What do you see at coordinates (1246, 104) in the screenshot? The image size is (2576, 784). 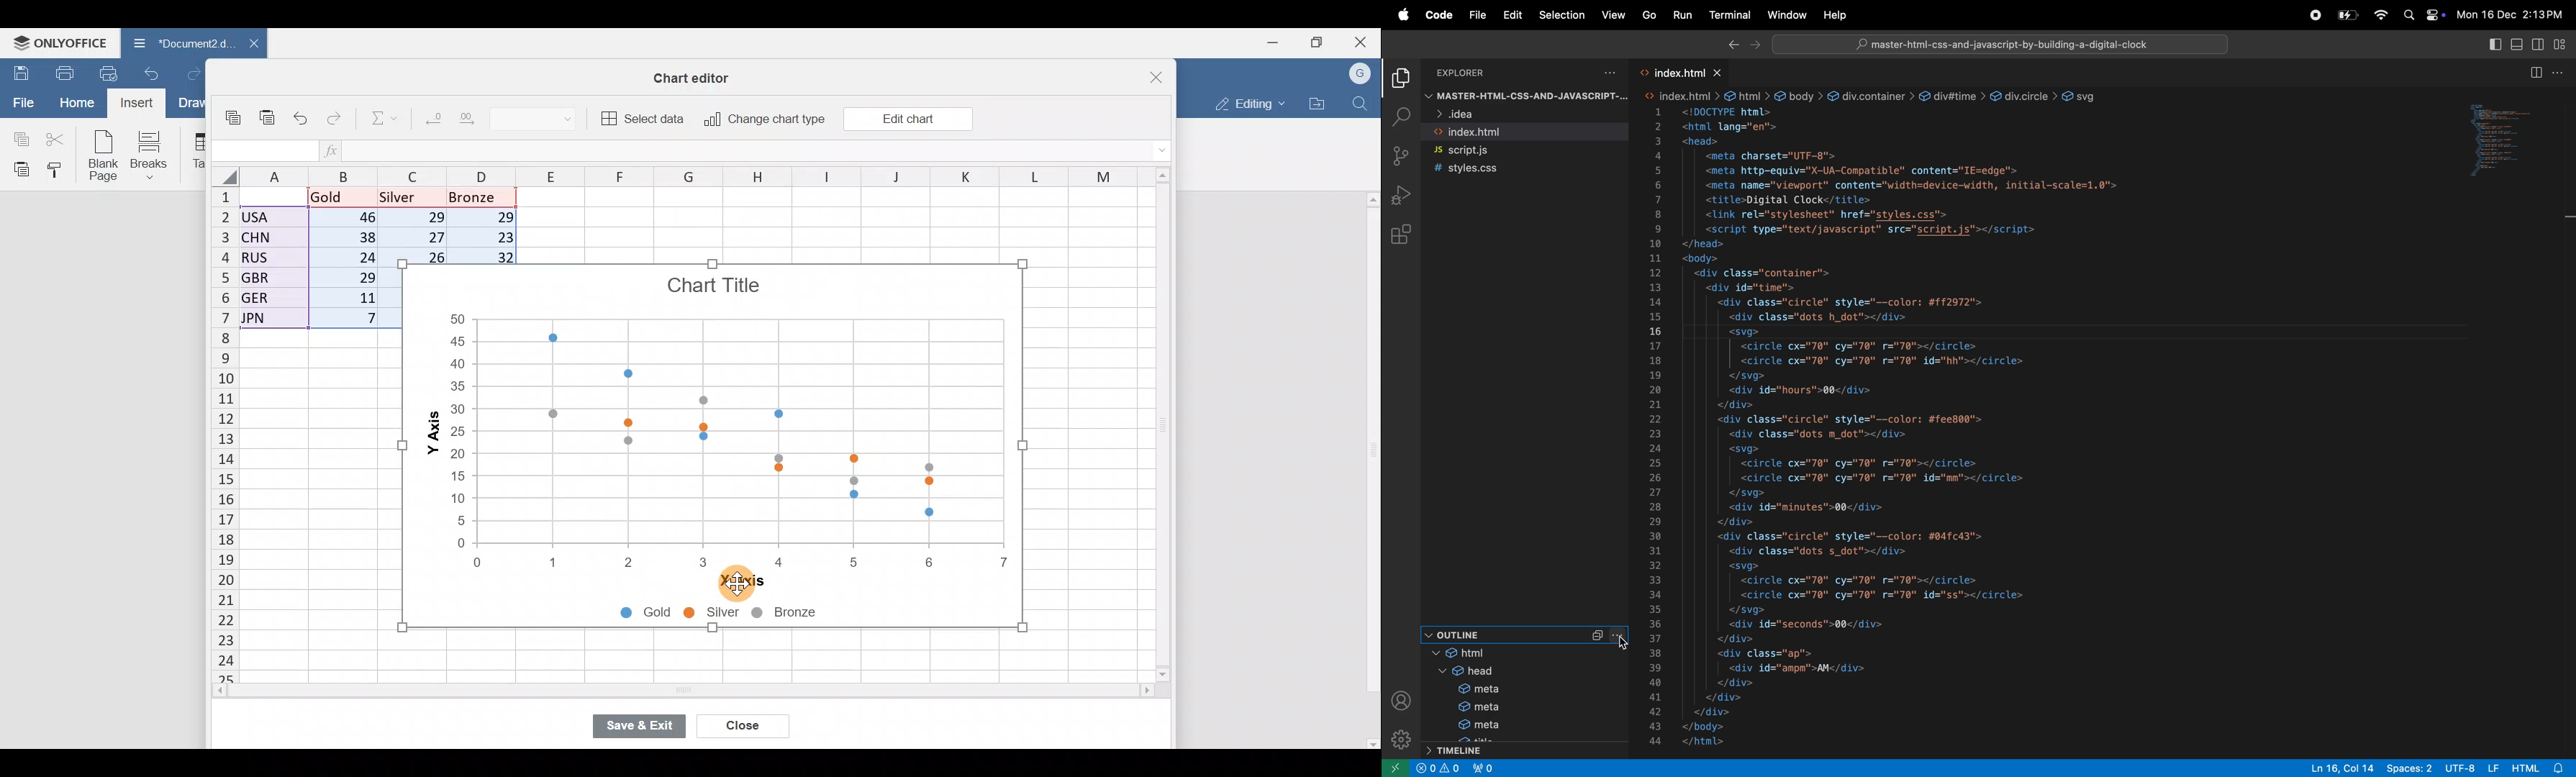 I see `Editing mode` at bounding box center [1246, 104].